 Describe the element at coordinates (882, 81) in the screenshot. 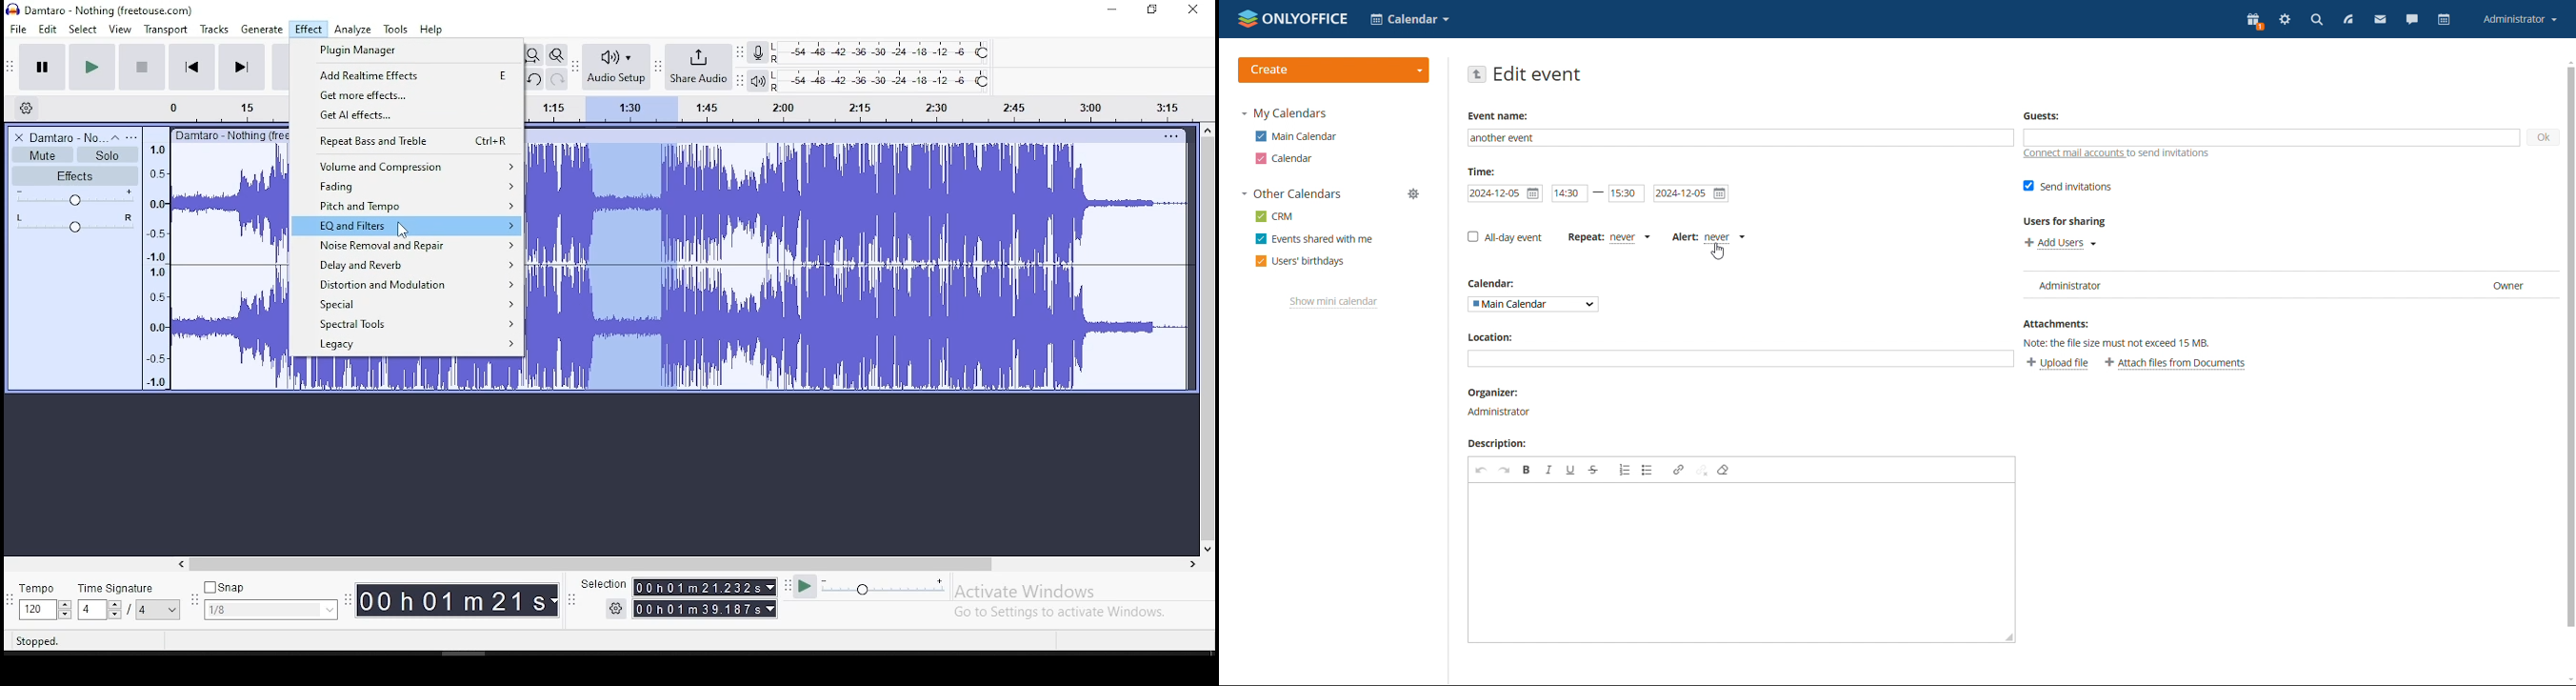

I see `playback level` at that location.